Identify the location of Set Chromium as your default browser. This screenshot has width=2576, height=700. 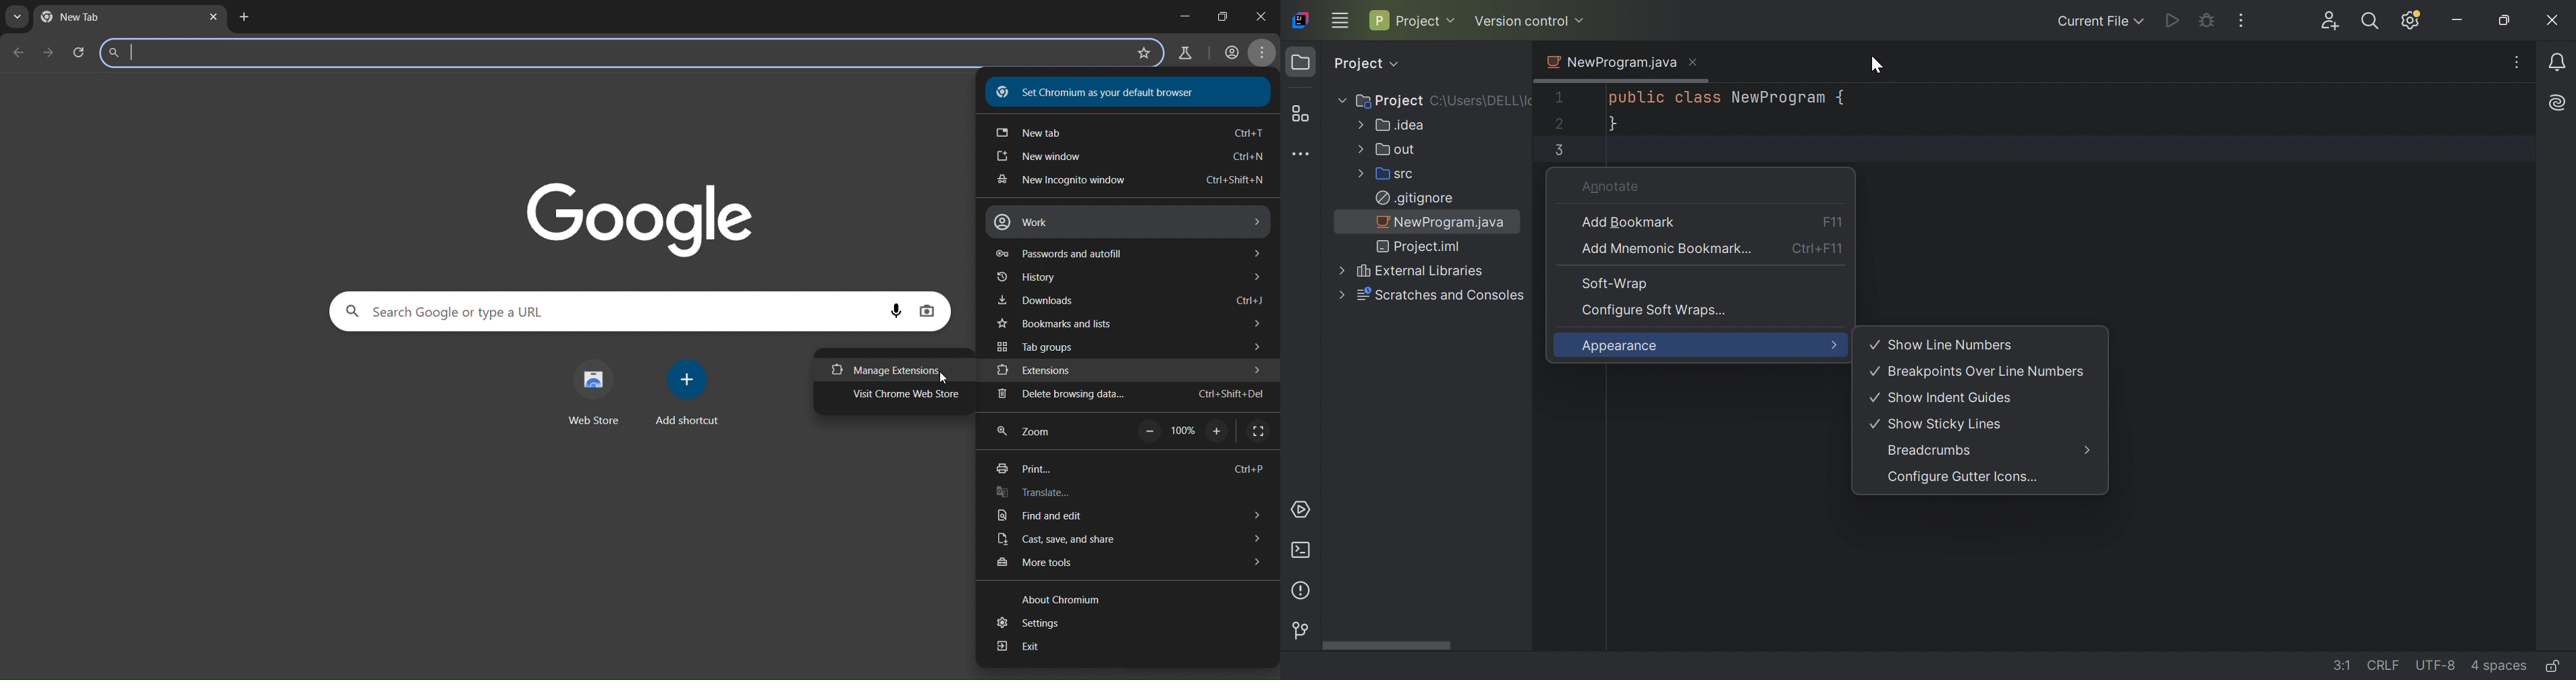
(1112, 94).